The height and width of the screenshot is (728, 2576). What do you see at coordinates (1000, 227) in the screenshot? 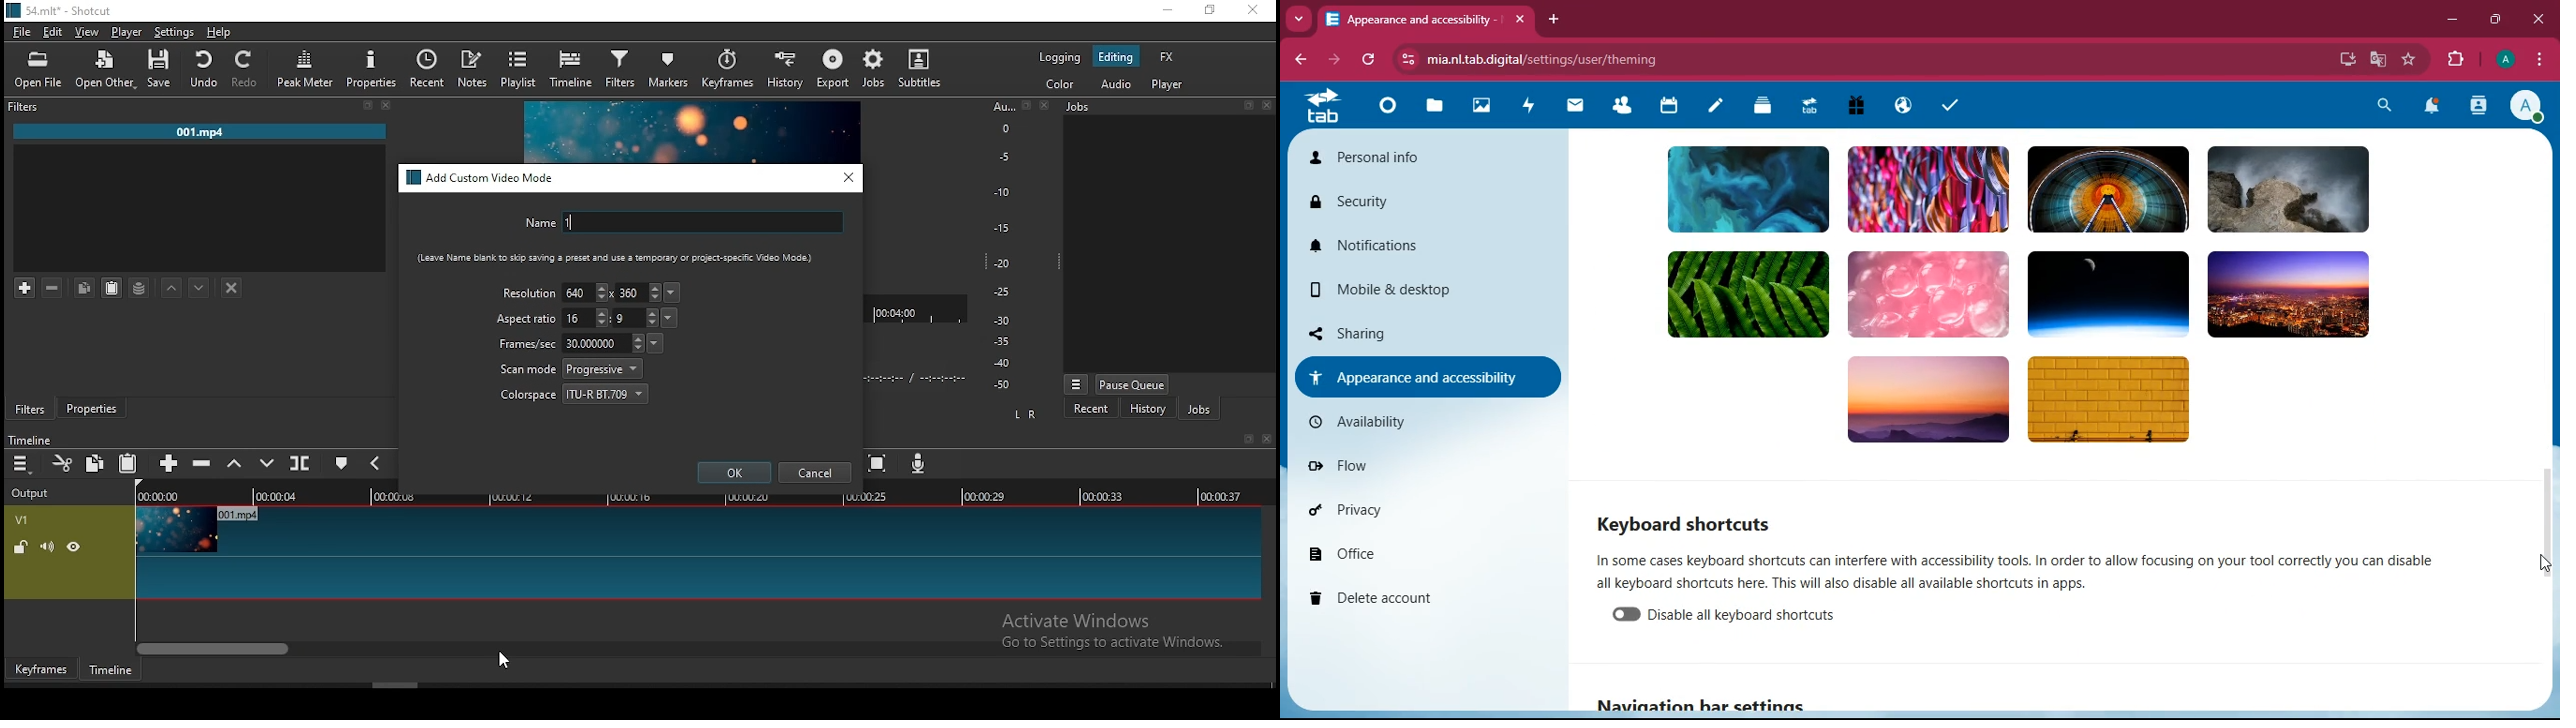
I see `-15` at bounding box center [1000, 227].